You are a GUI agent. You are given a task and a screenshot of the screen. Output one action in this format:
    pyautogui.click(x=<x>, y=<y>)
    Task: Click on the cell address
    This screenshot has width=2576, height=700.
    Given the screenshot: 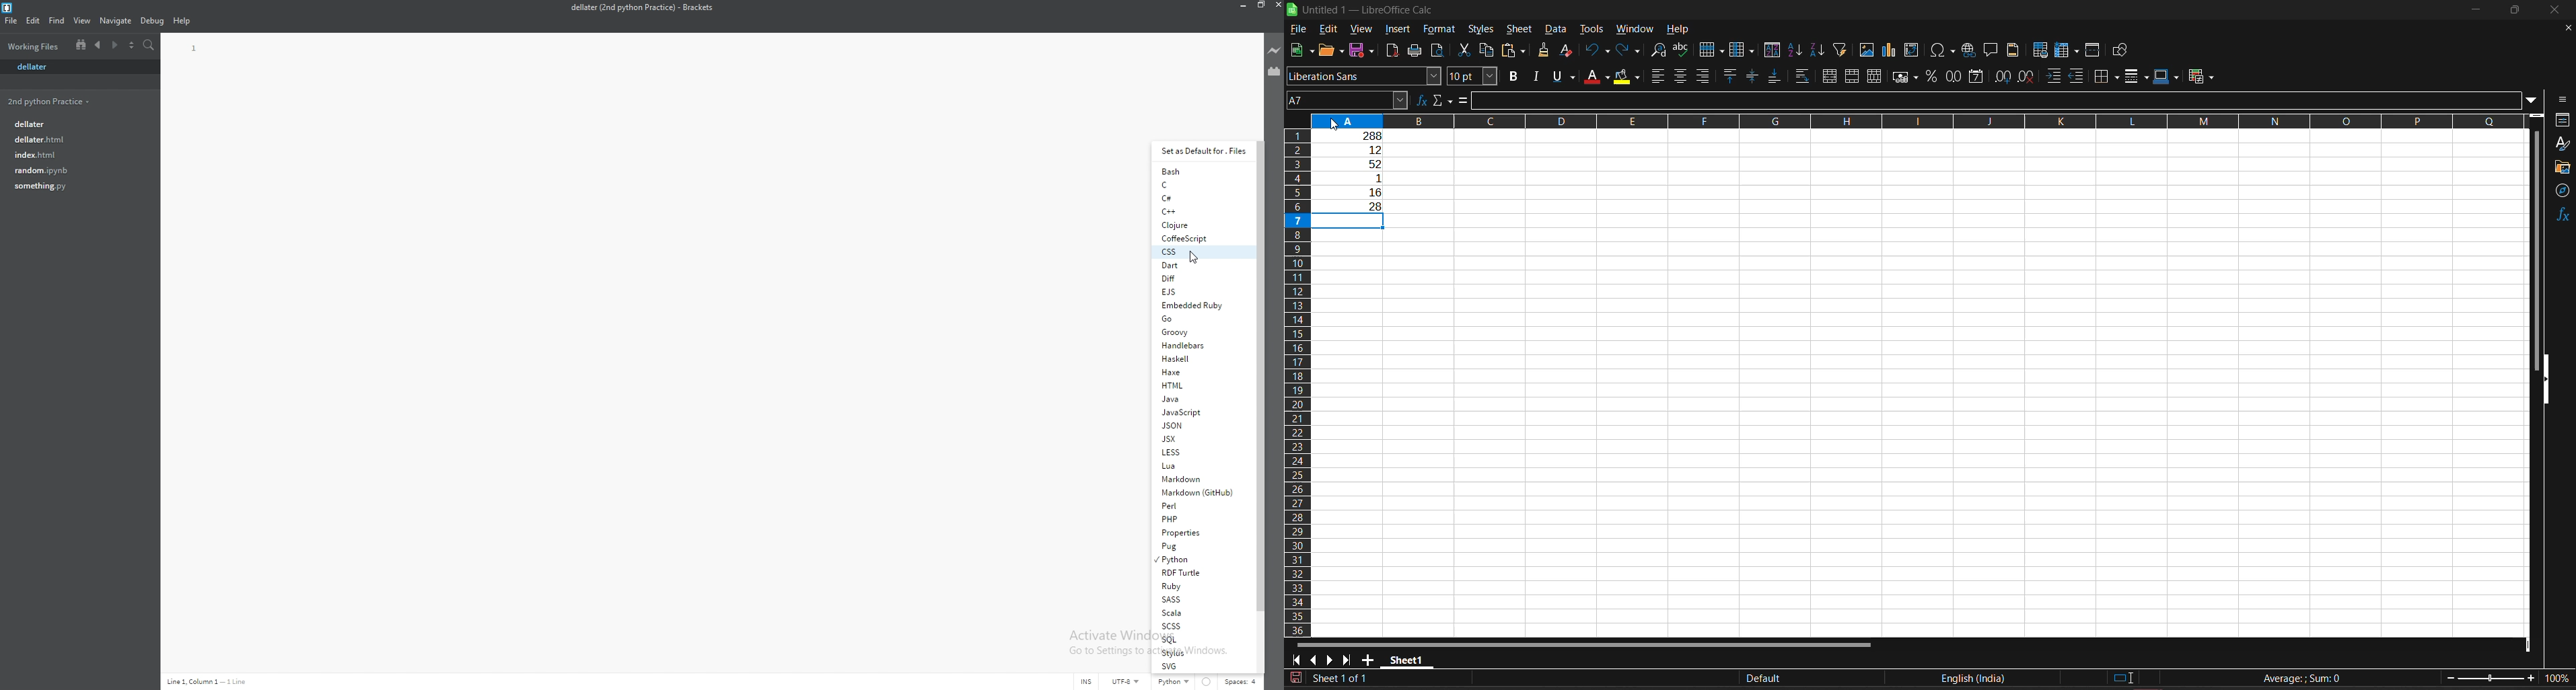 What is the action you would take?
    pyautogui.click(x=1347, y=101)
    